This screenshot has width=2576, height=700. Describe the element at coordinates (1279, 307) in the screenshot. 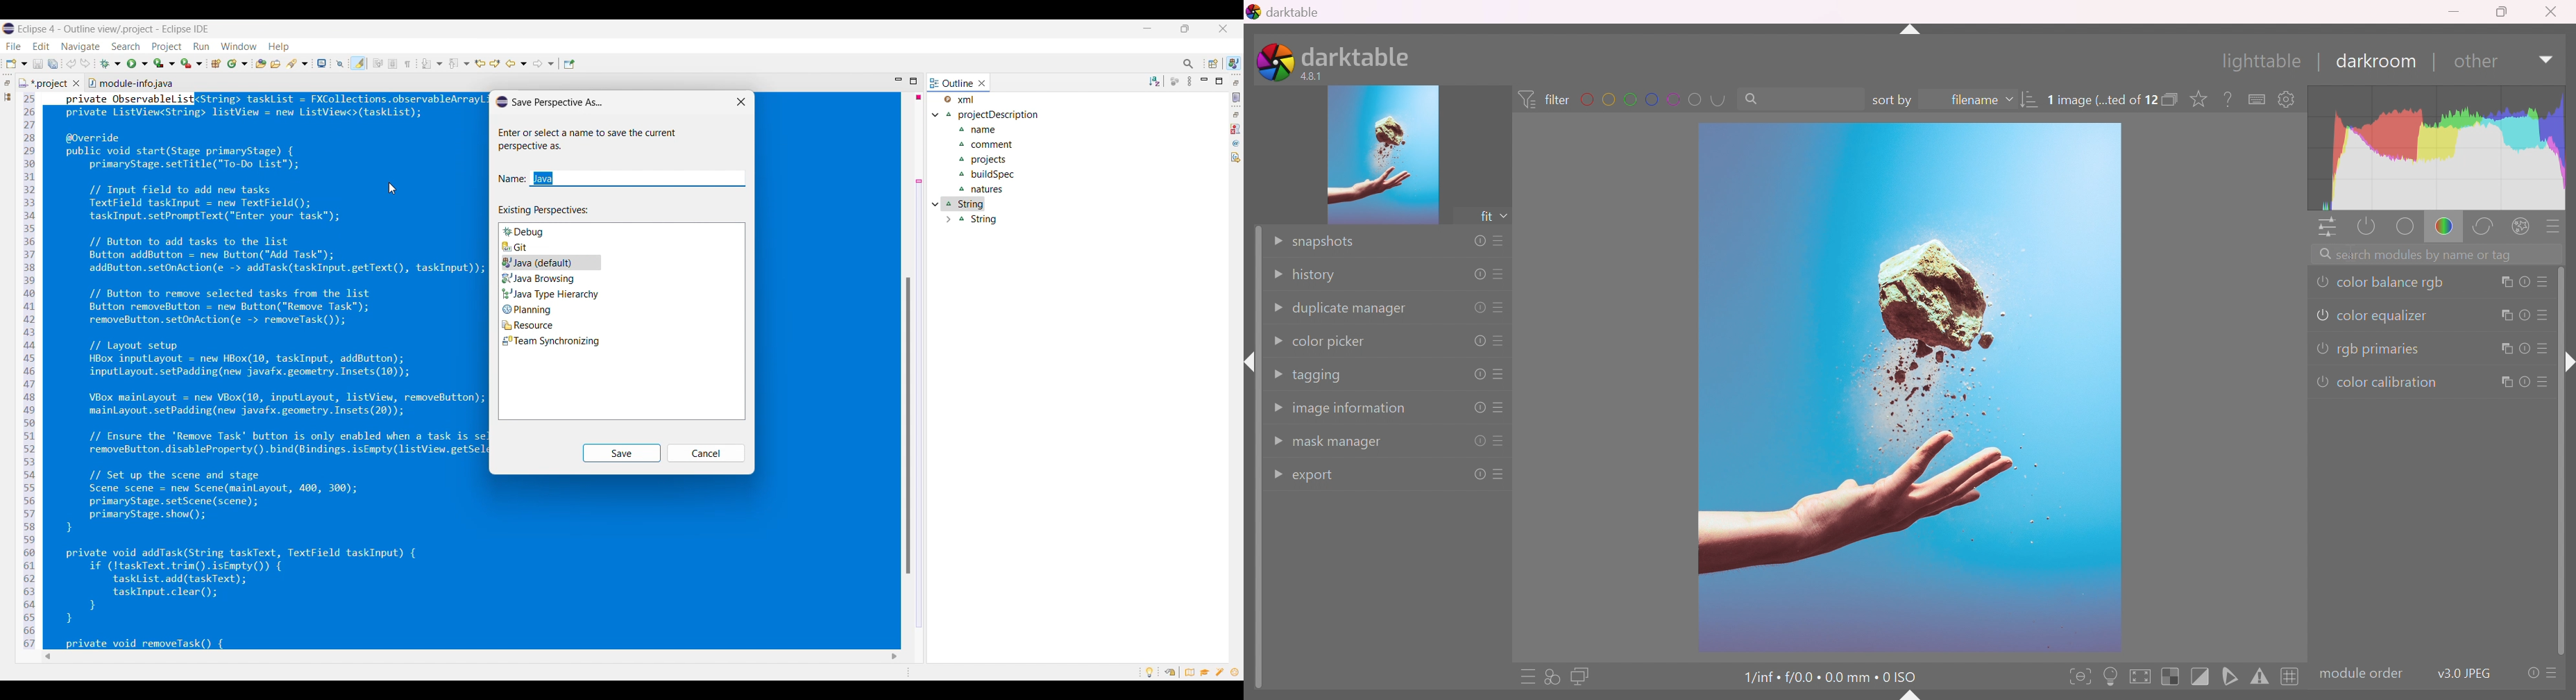

I see `Drop Down` at that location.